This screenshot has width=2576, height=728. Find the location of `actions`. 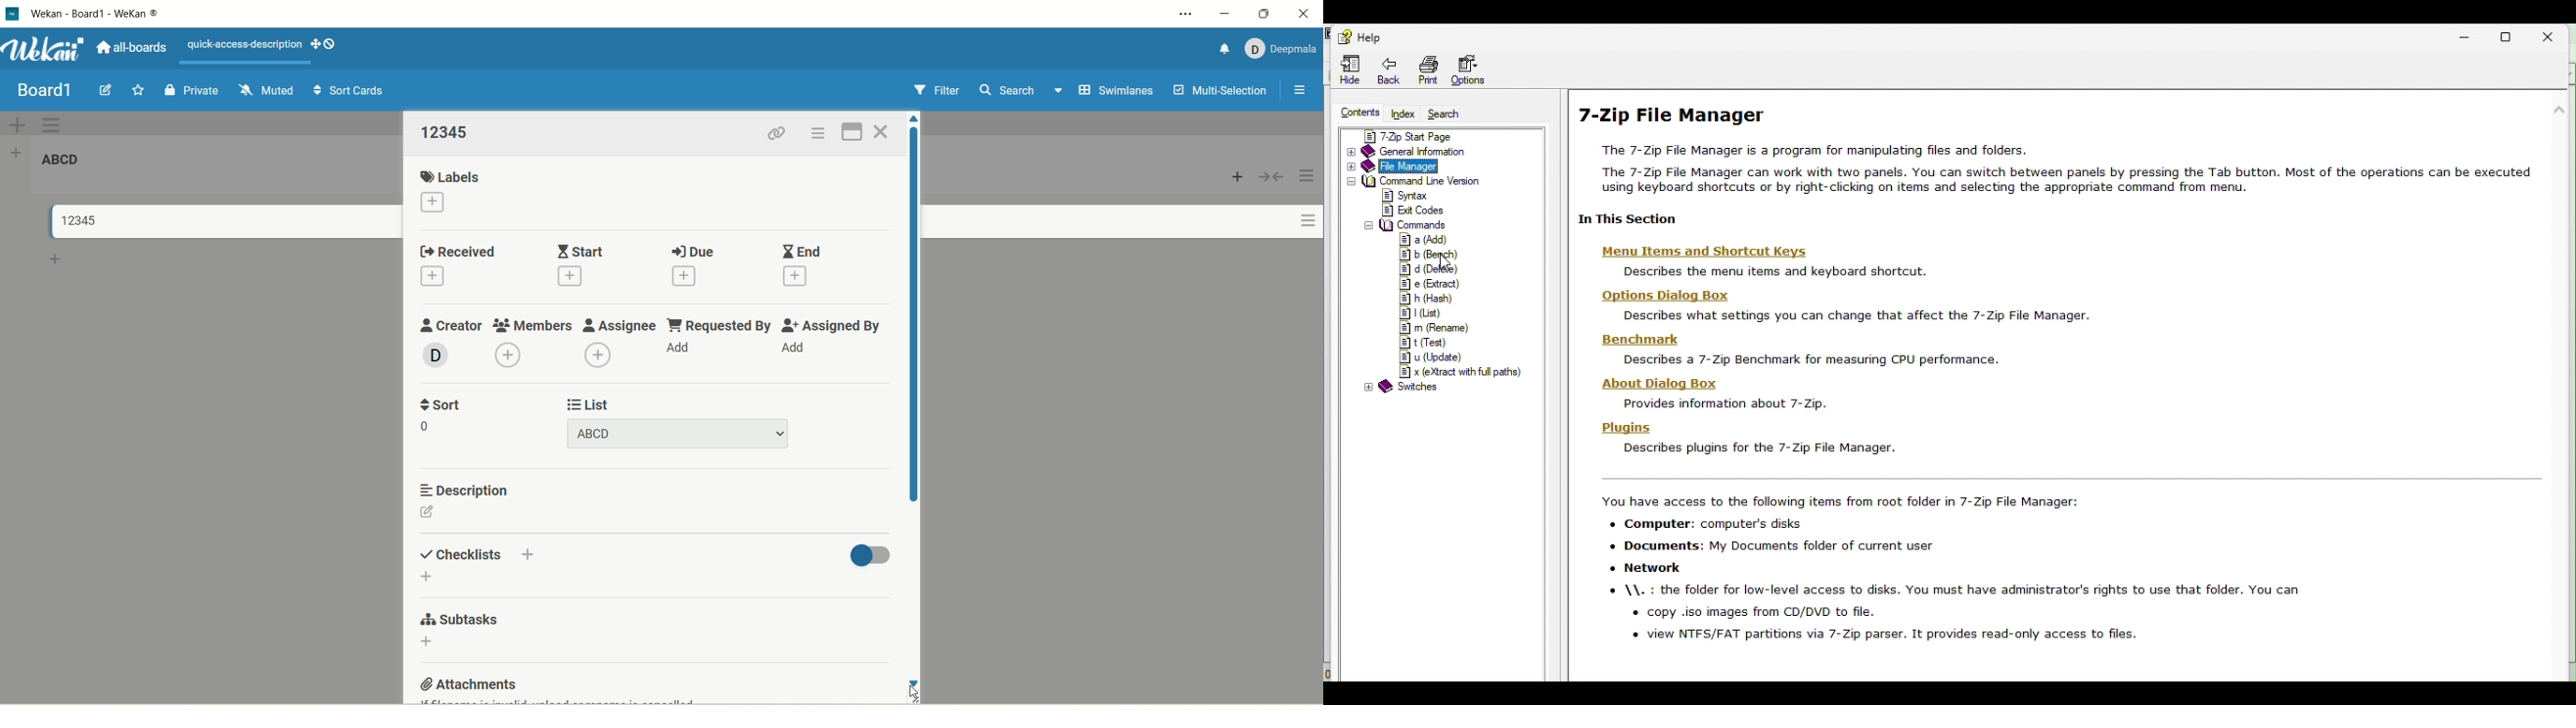

actions is located at coordinates (816, 136).